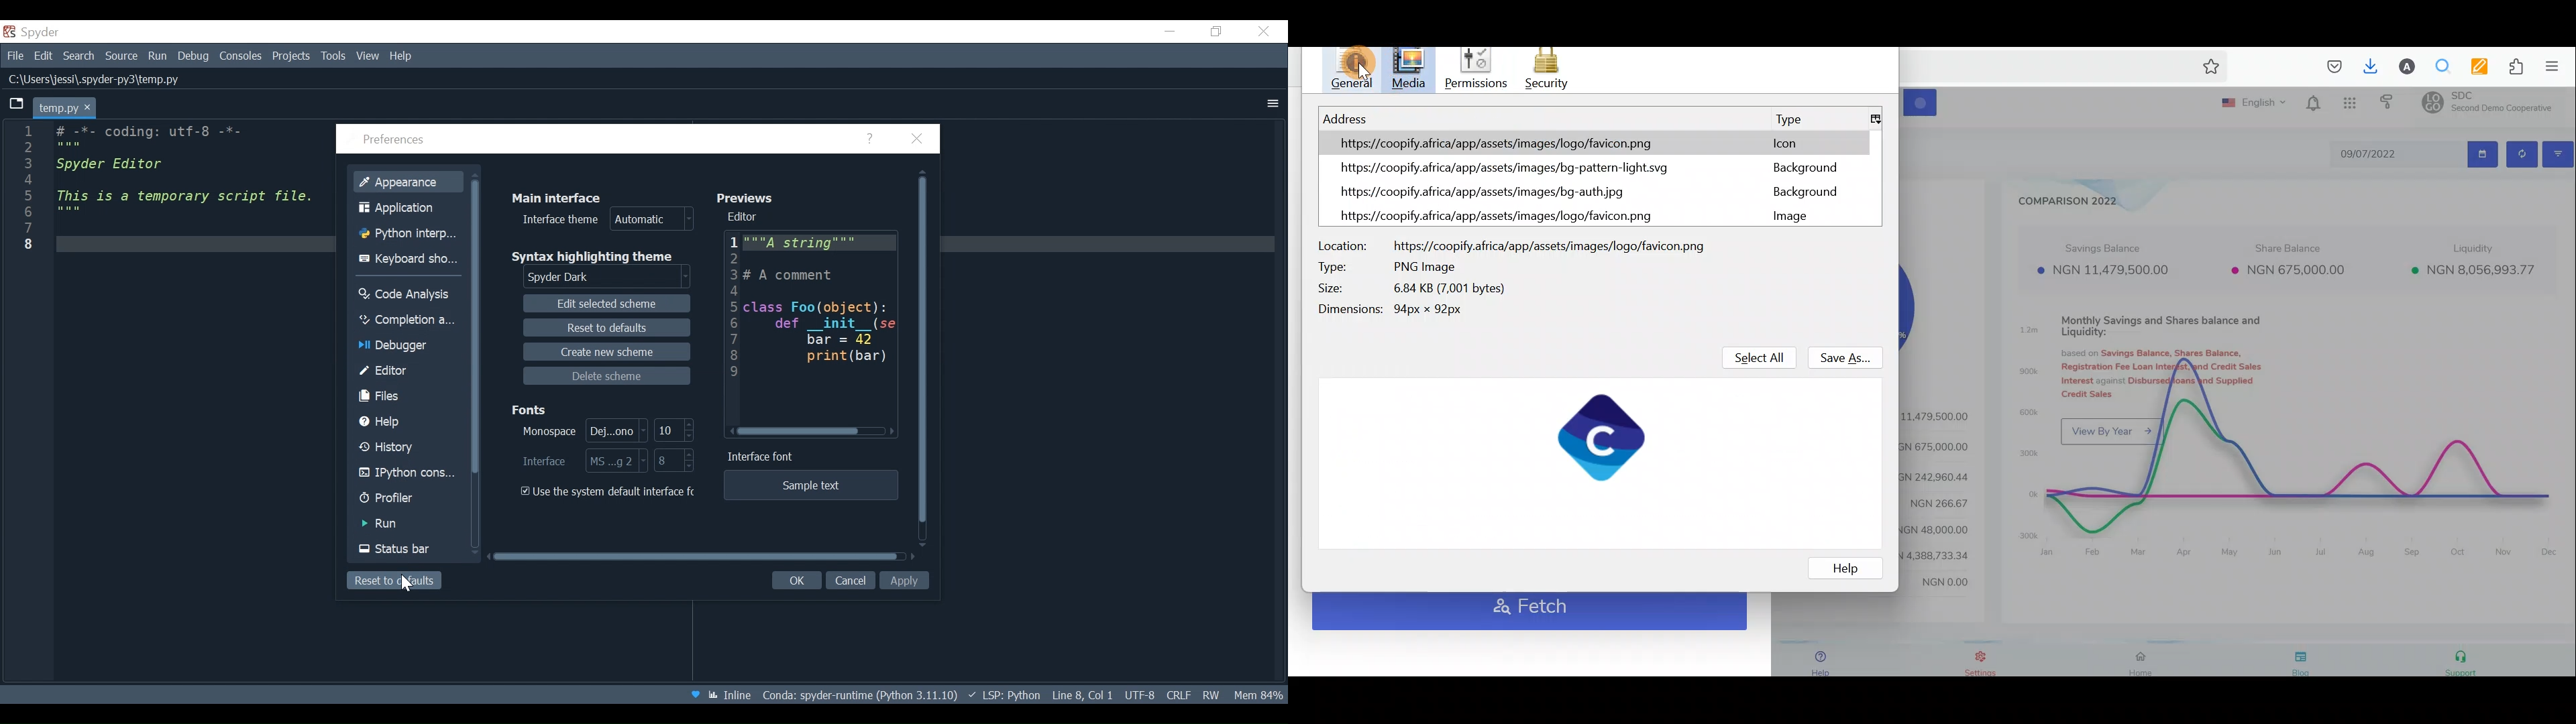  Describe the element at coordinates (393, 581) in the screenshot. I see `Reset to defaults` at that location.